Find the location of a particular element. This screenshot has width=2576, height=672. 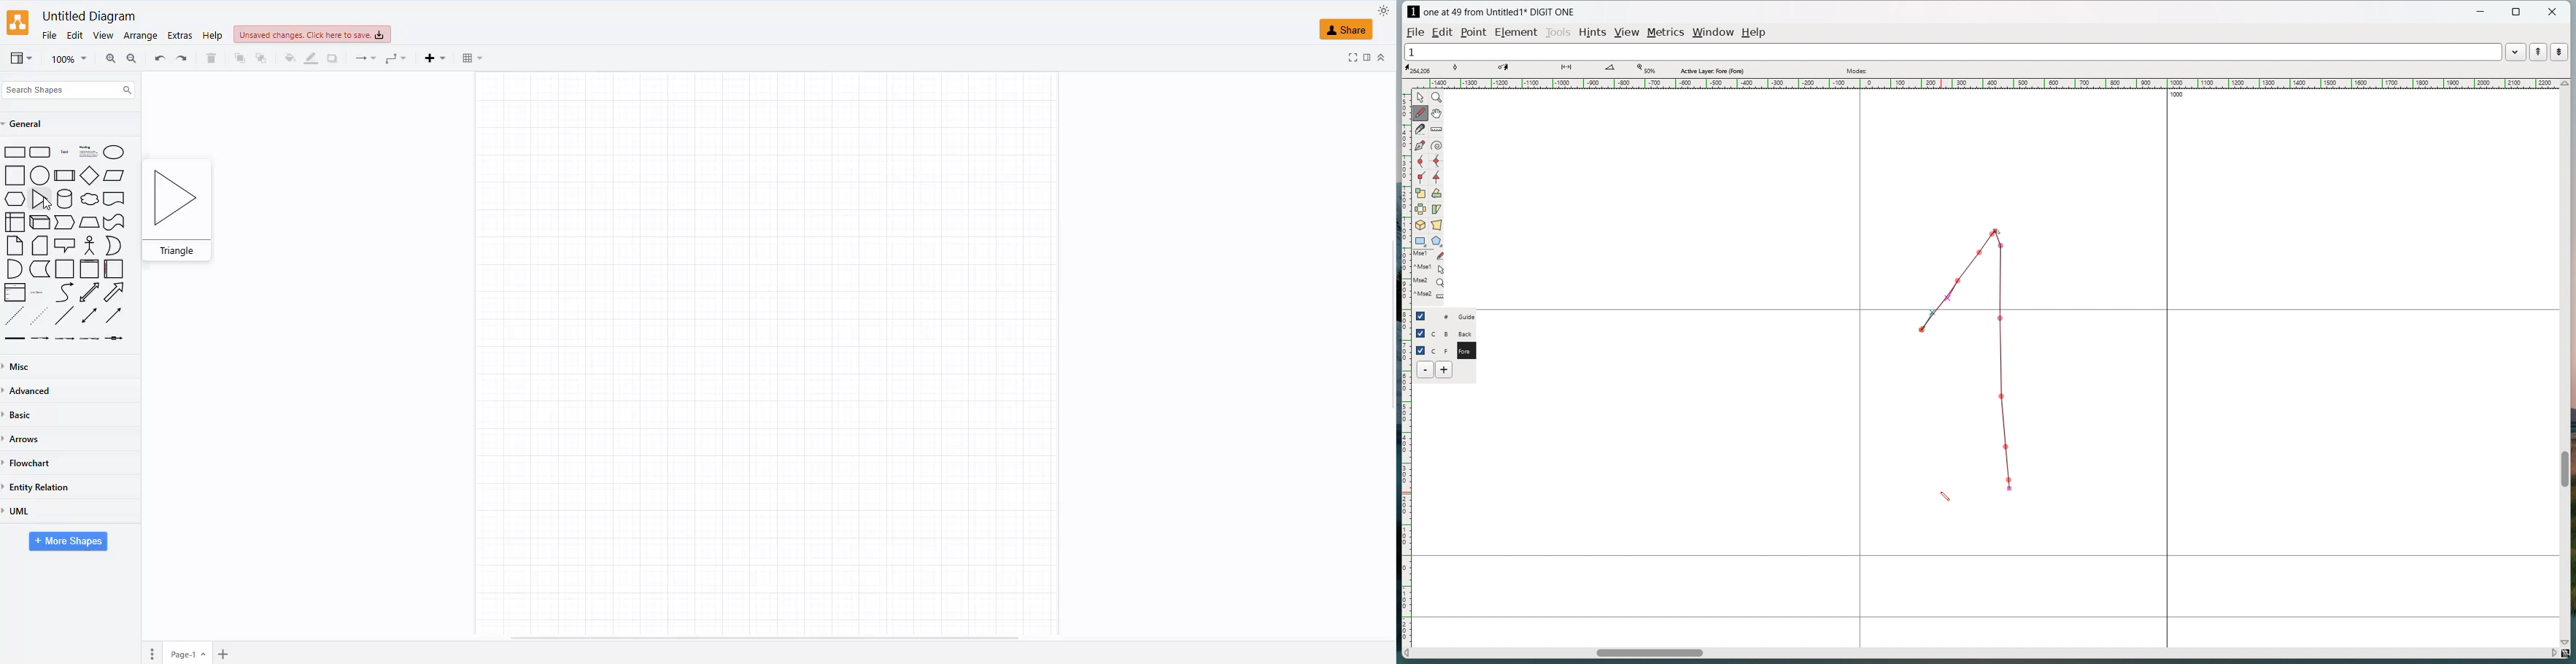

word list is located at coordinates (2516, 51).